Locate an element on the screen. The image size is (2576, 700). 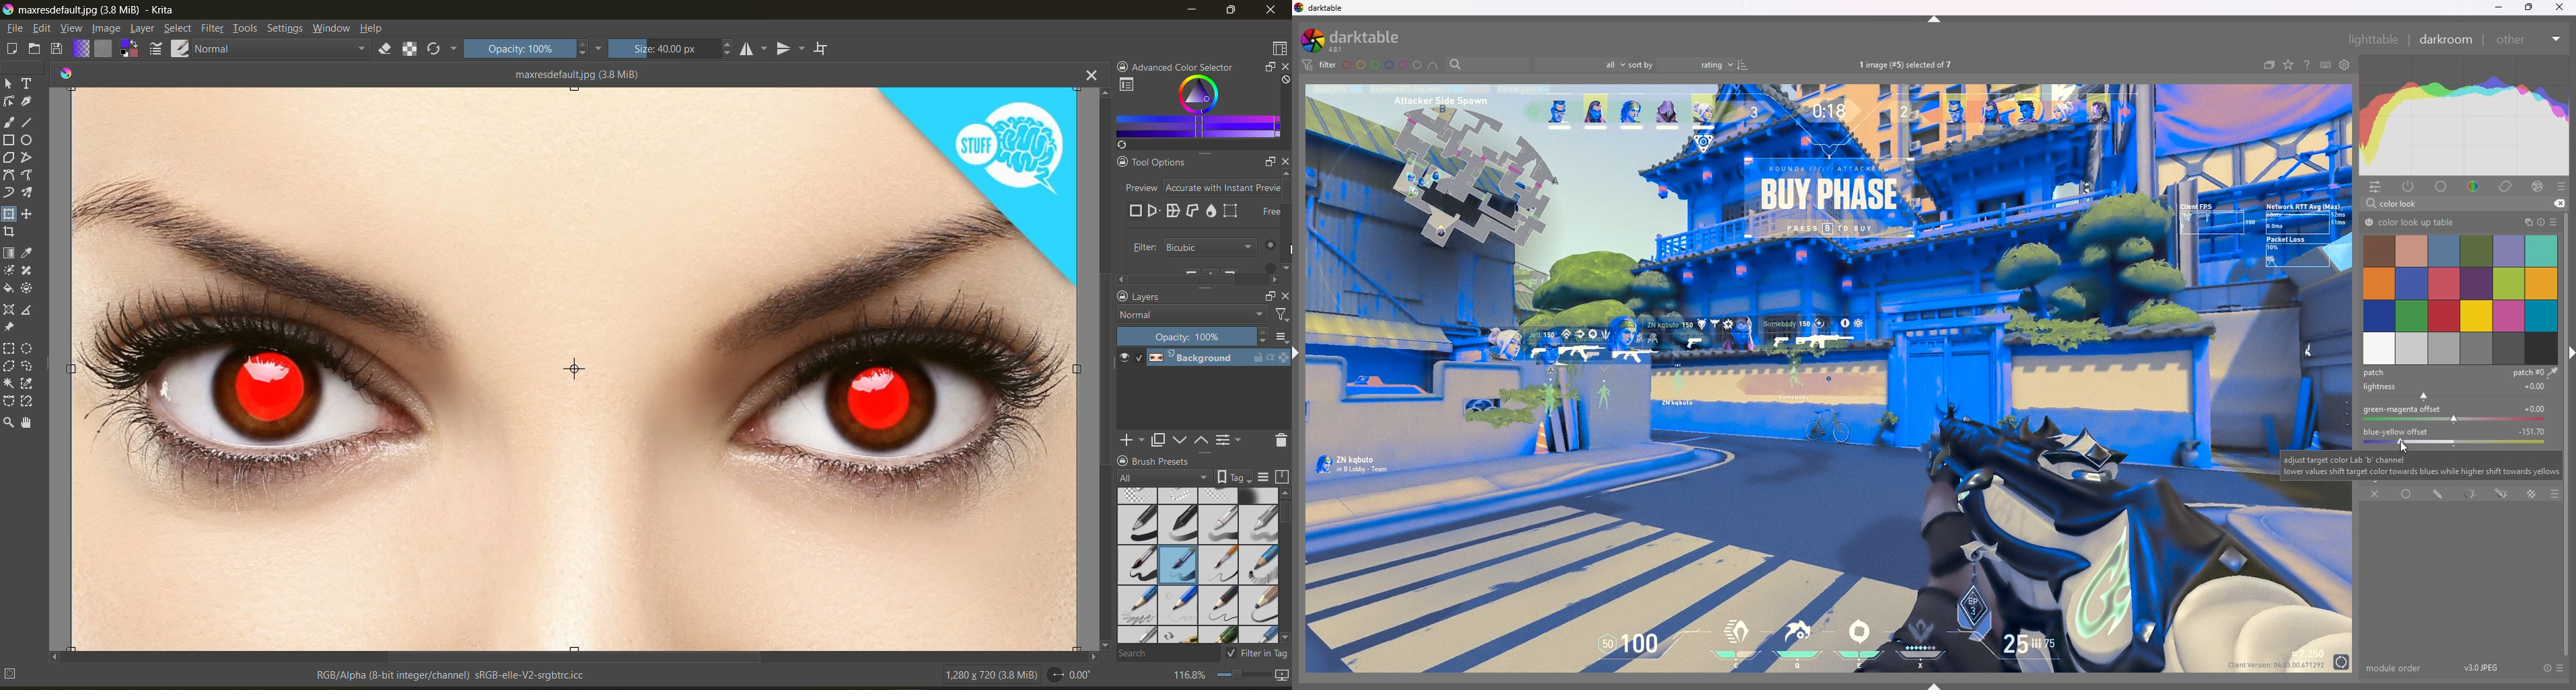
Cursor is located at coordinates (1284, 250).